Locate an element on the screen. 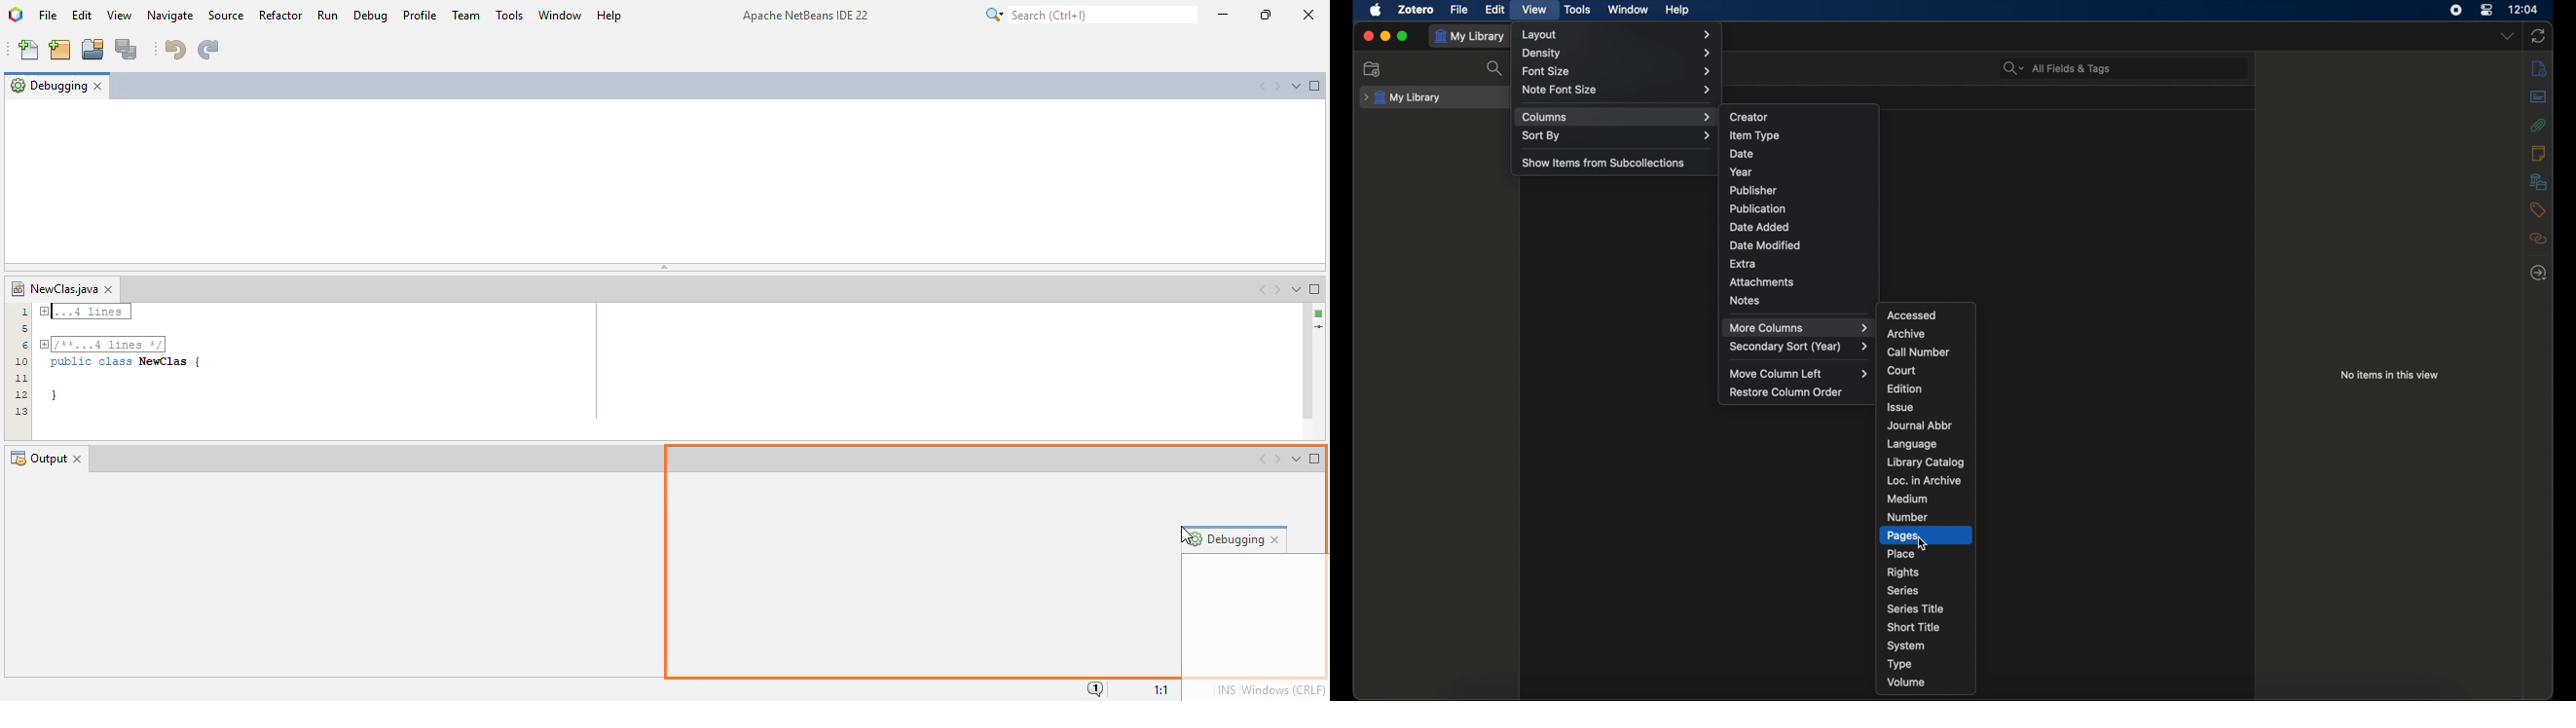 The width and height of the screenshot is (2576, 728). notes is located at coordinates (2538, 153).